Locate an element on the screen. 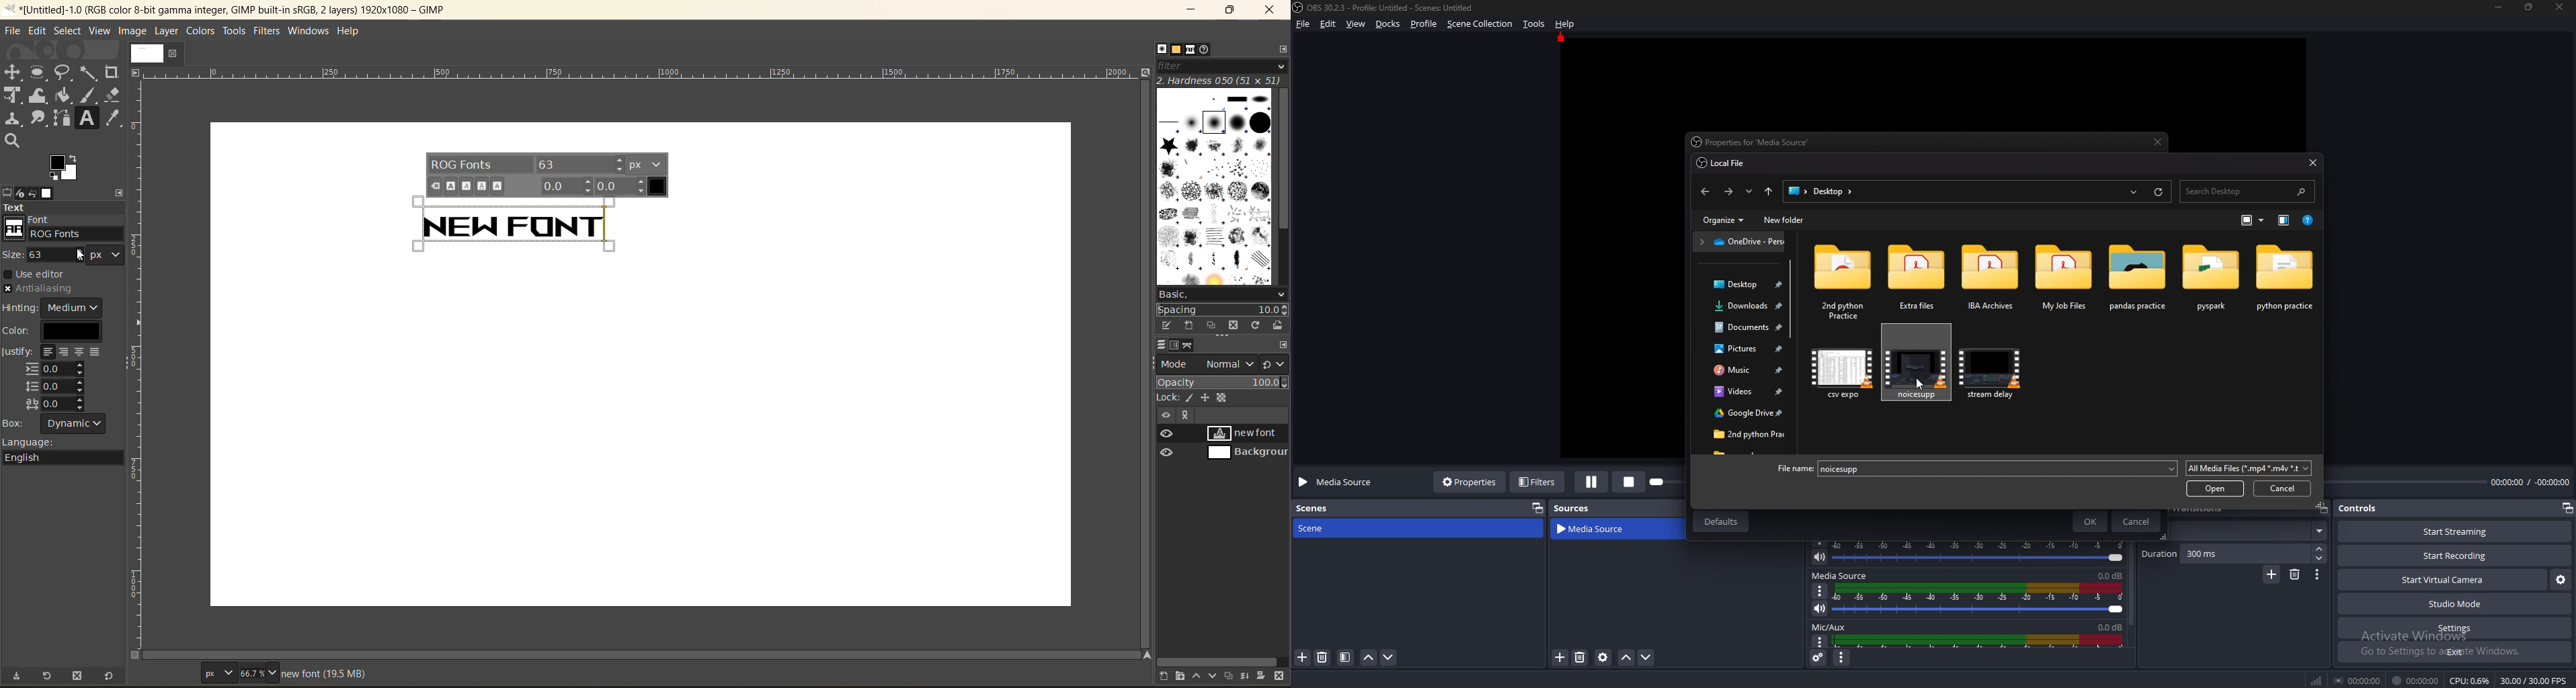  basic is located at coordinates (1223, 295).